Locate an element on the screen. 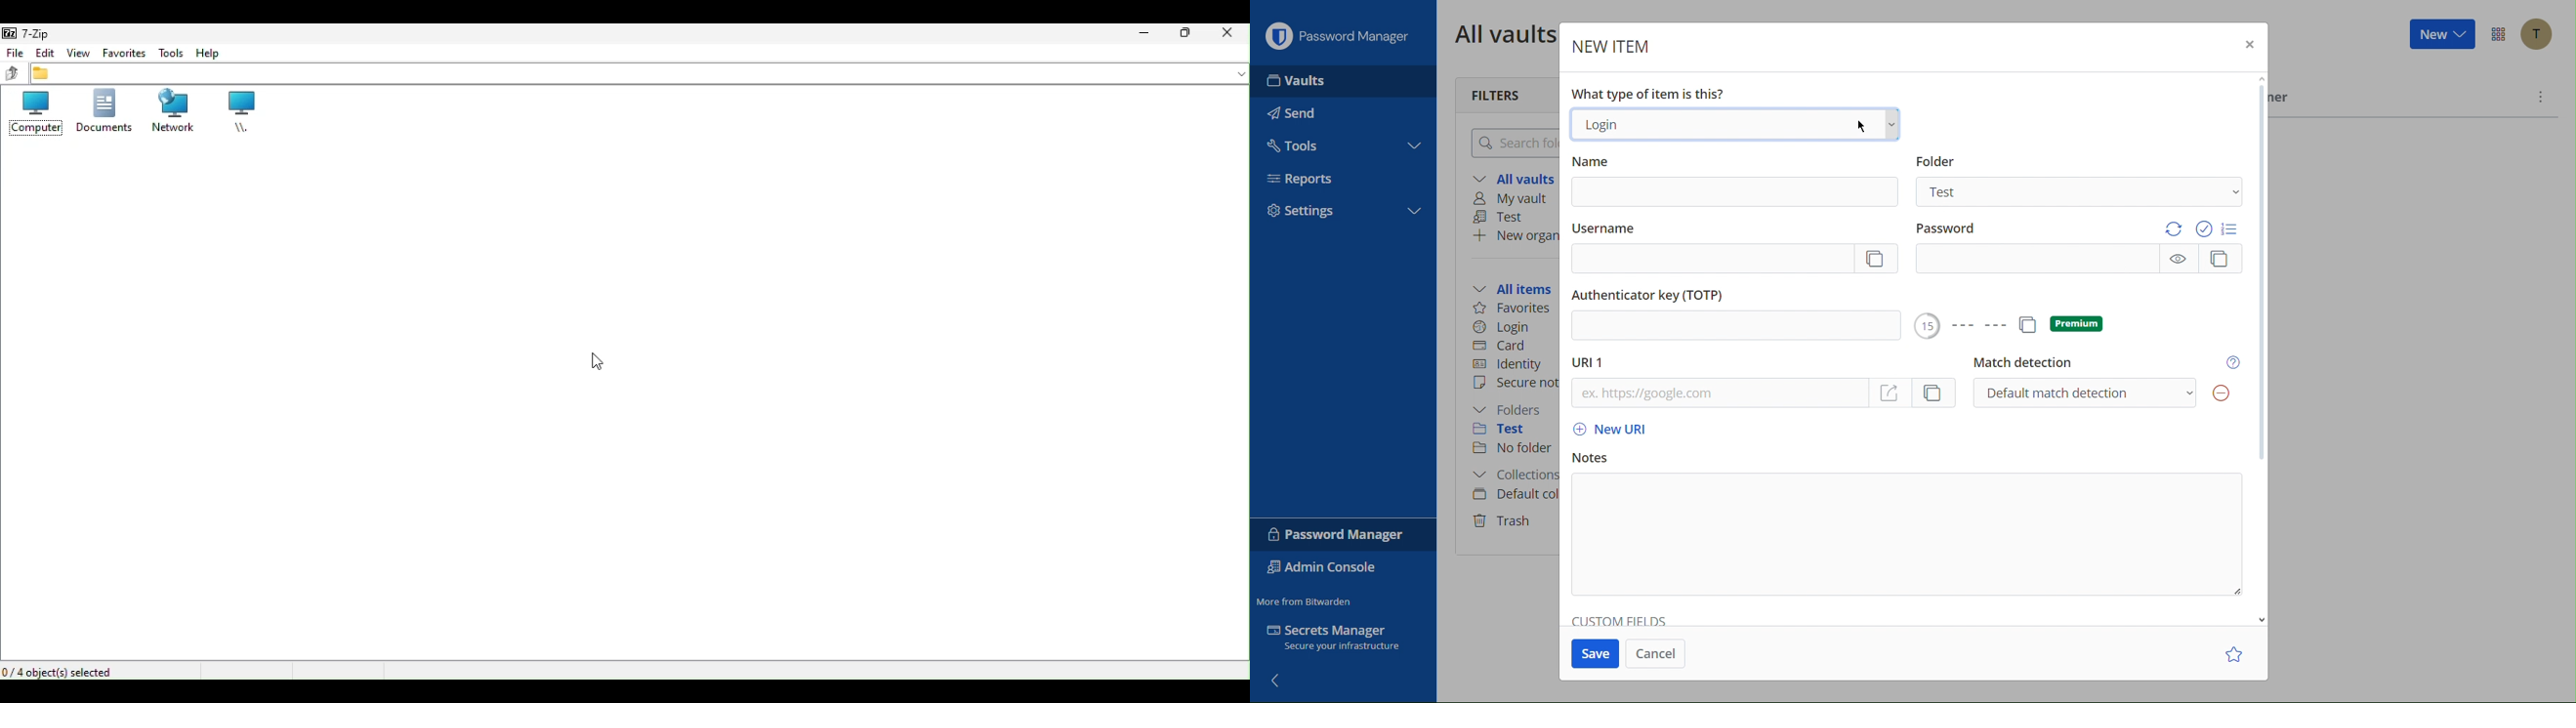  Options is located at coordinates (2208, 227).